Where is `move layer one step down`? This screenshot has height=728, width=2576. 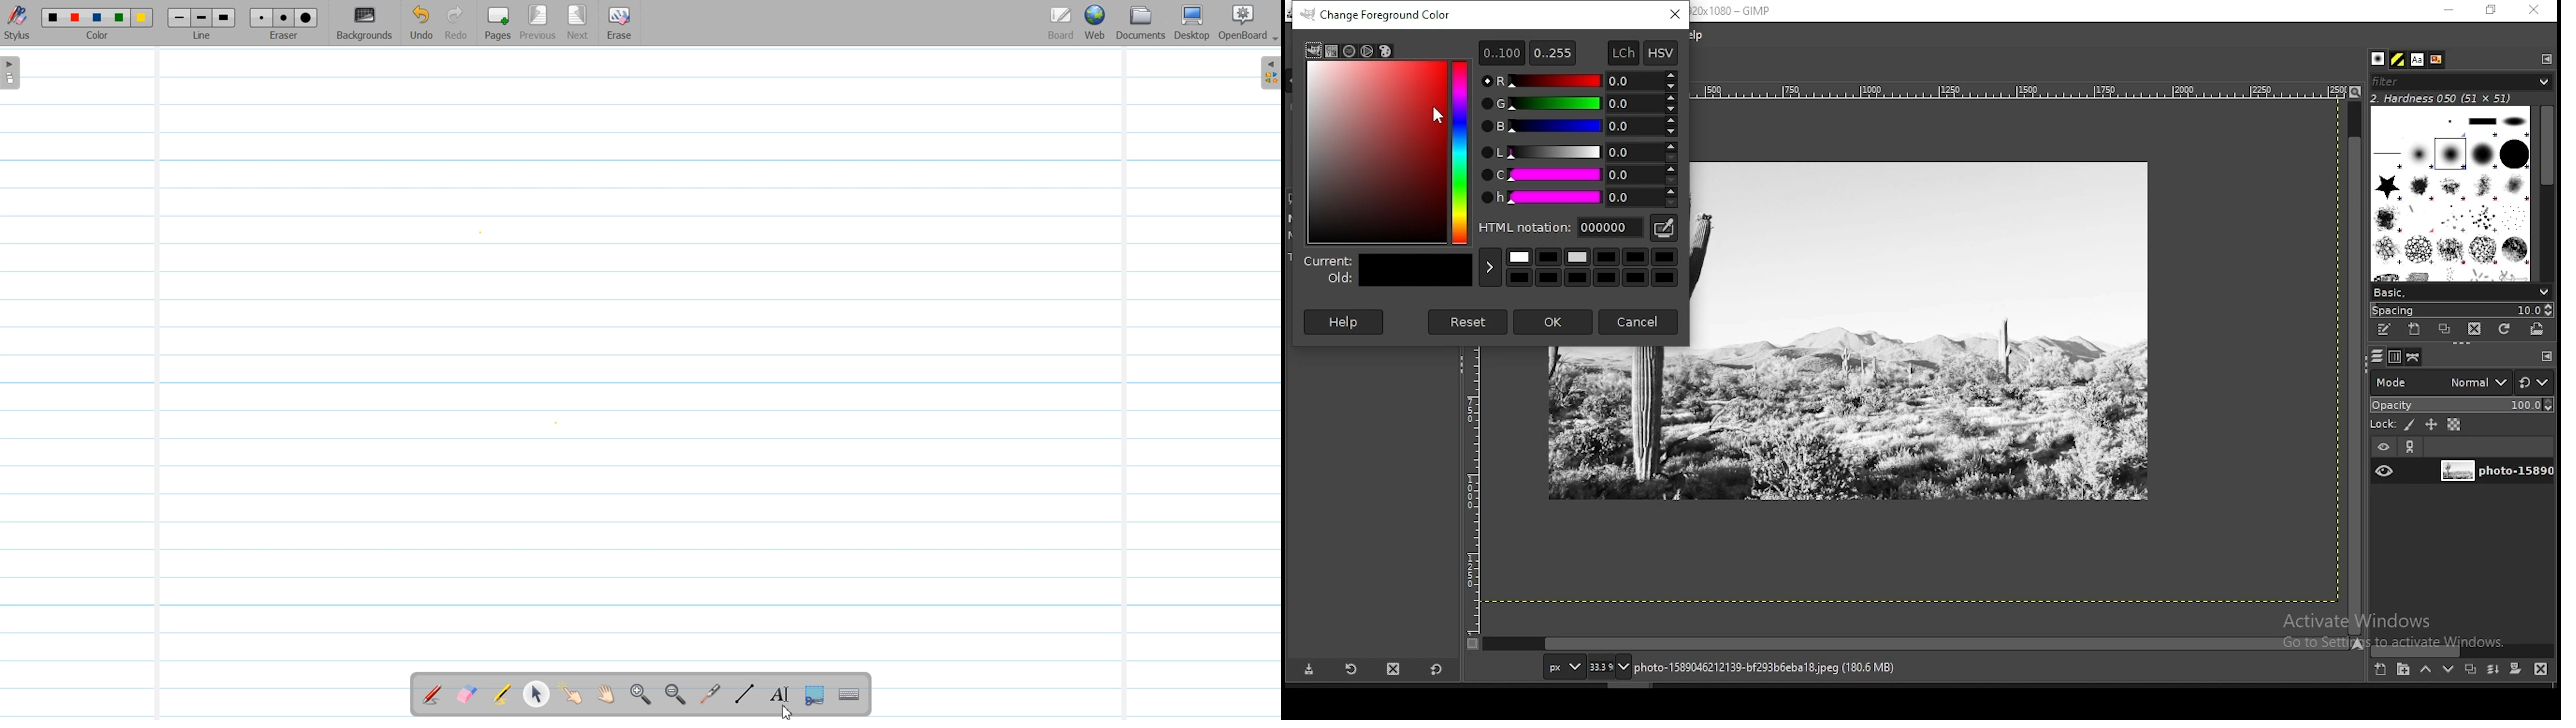 move layer one step down is located at coordinates (2448, 669).